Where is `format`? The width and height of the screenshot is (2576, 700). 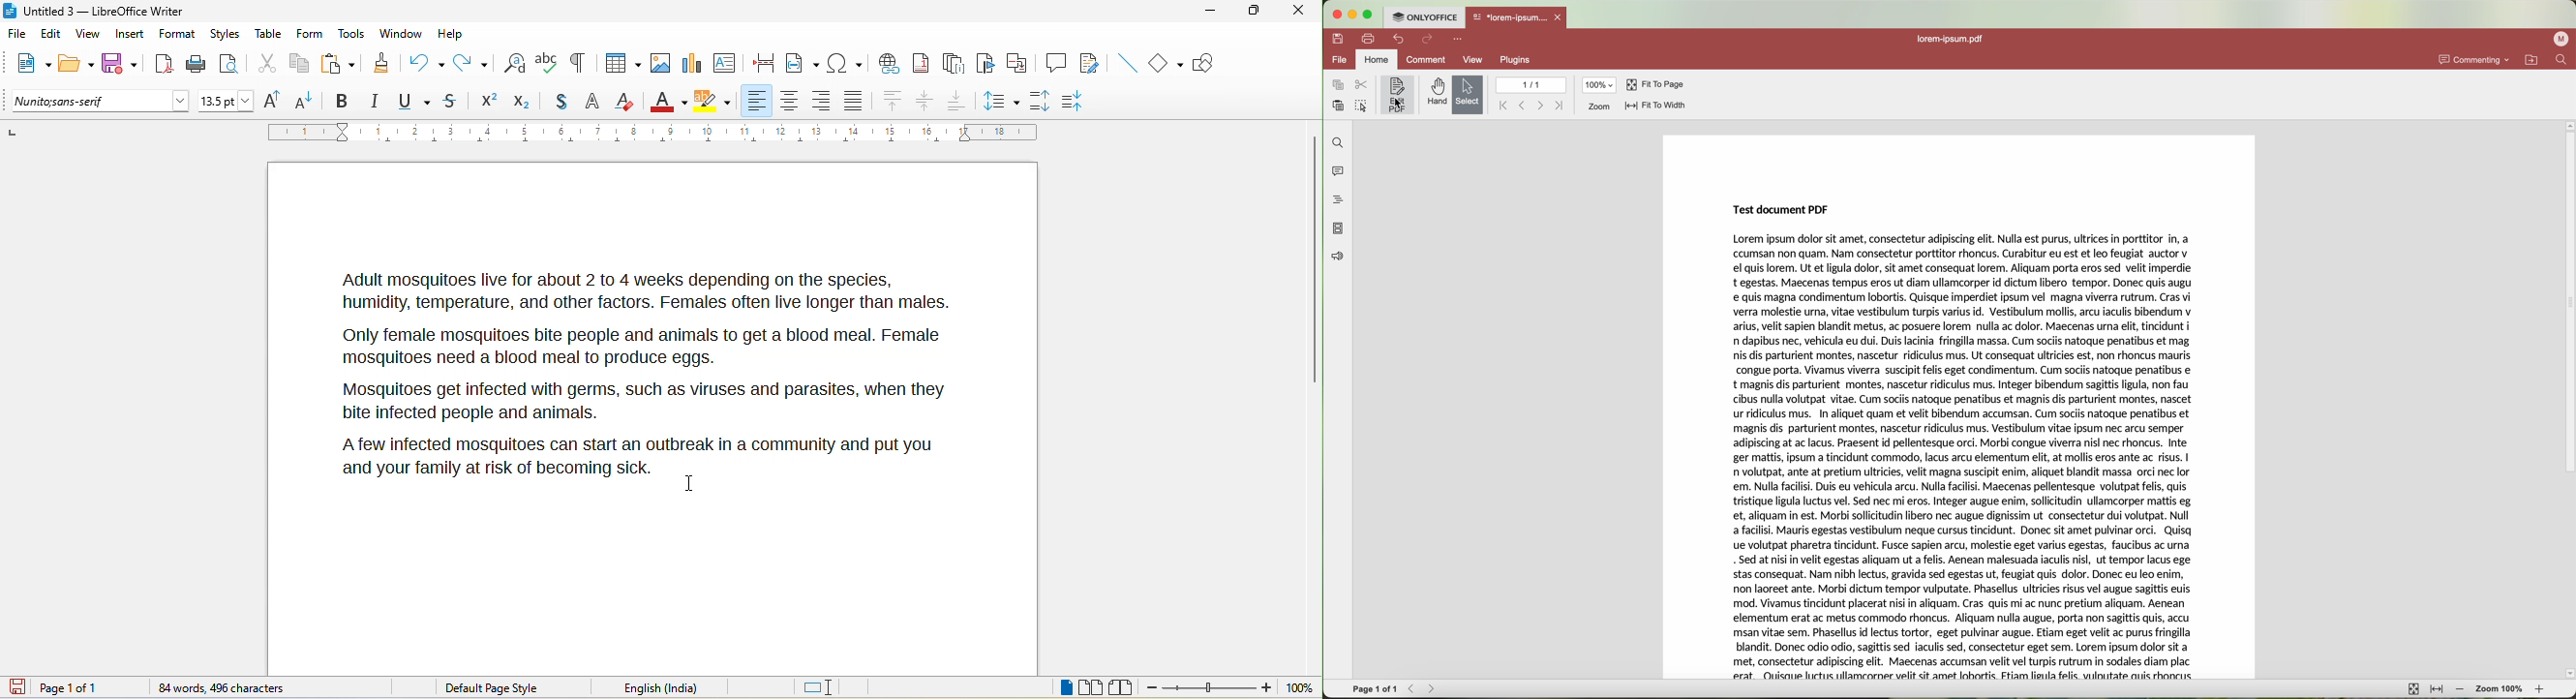 format is located at coordinates (177, 36).